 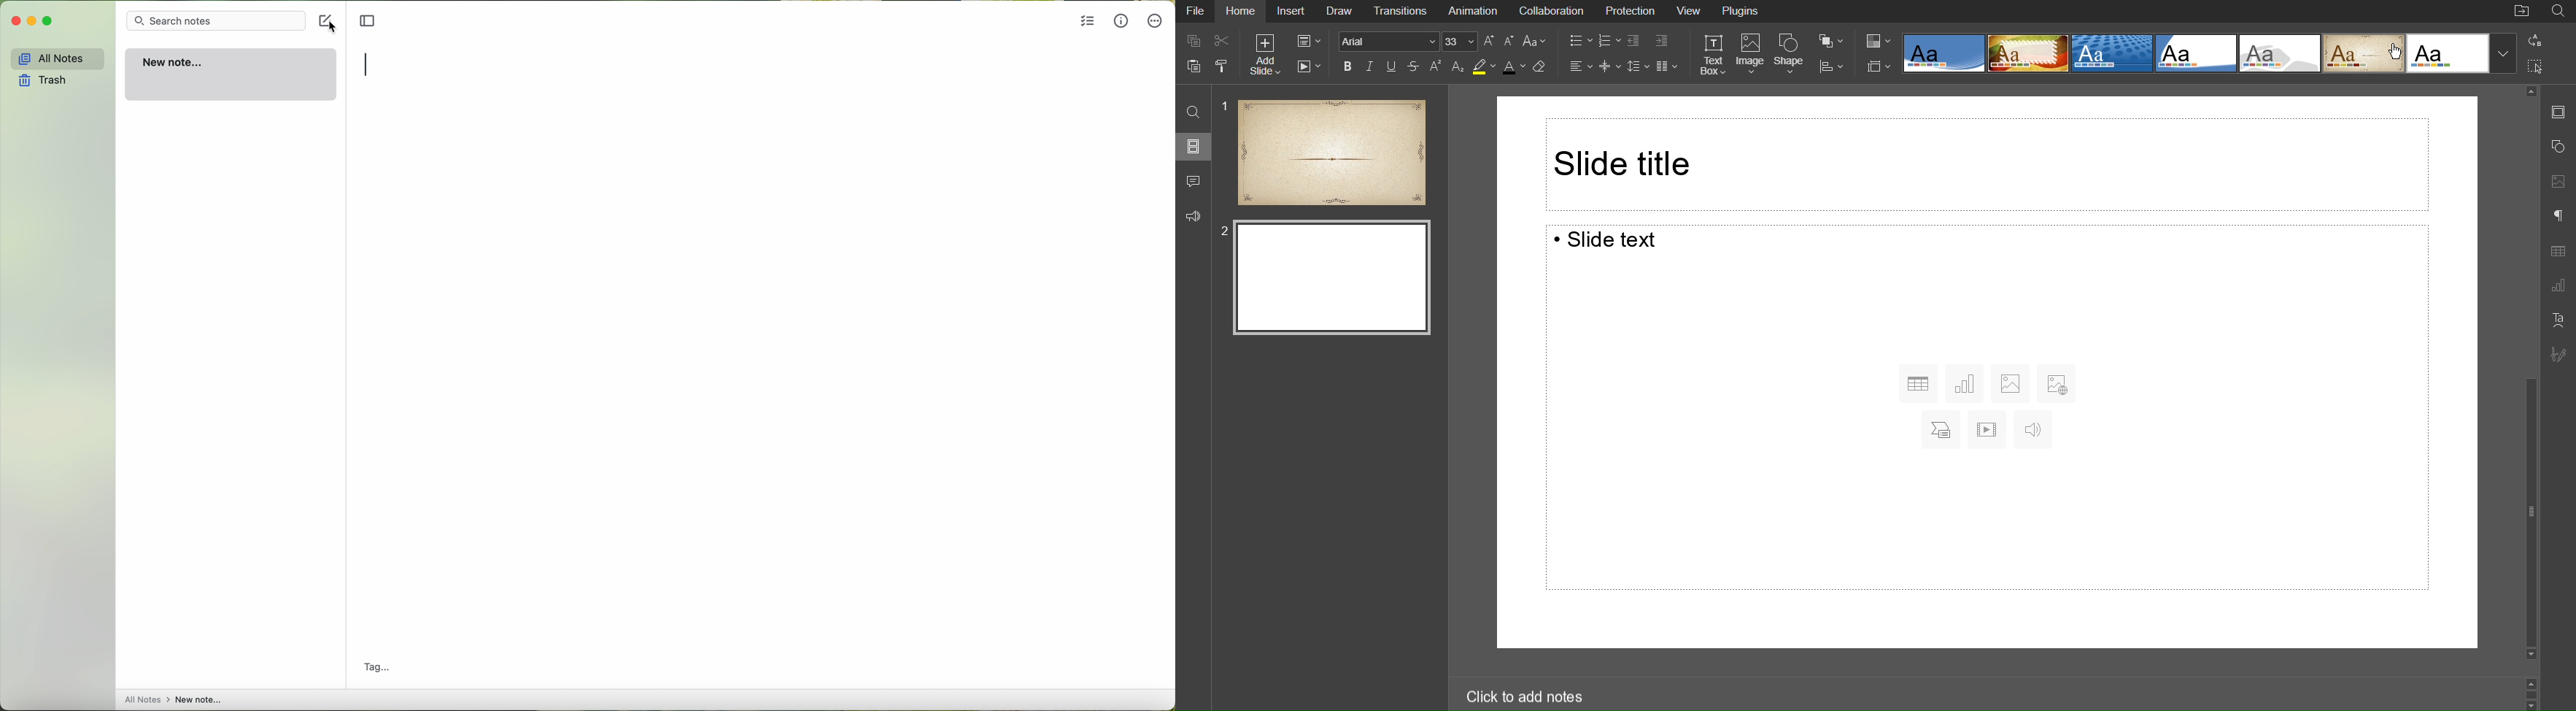 I want to click on Click to add notes, so click(x=1526, y=698).